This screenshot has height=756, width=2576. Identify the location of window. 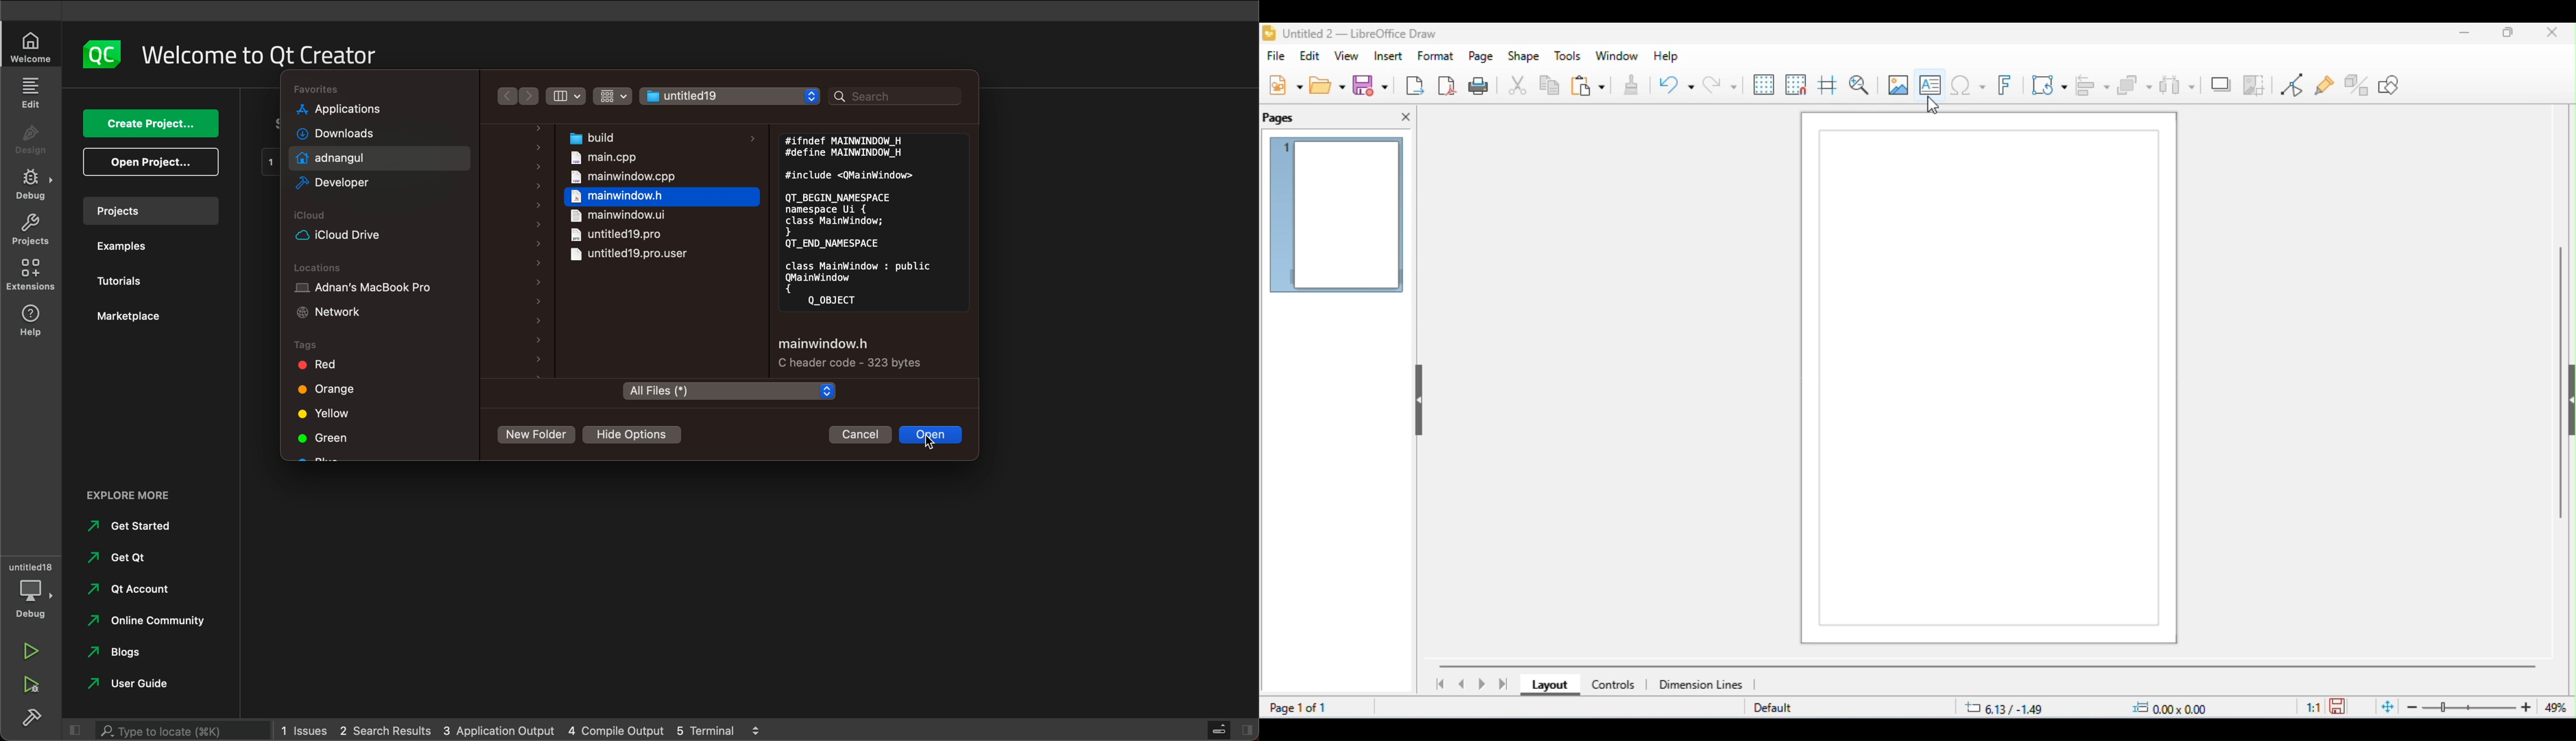
(1617, 56).